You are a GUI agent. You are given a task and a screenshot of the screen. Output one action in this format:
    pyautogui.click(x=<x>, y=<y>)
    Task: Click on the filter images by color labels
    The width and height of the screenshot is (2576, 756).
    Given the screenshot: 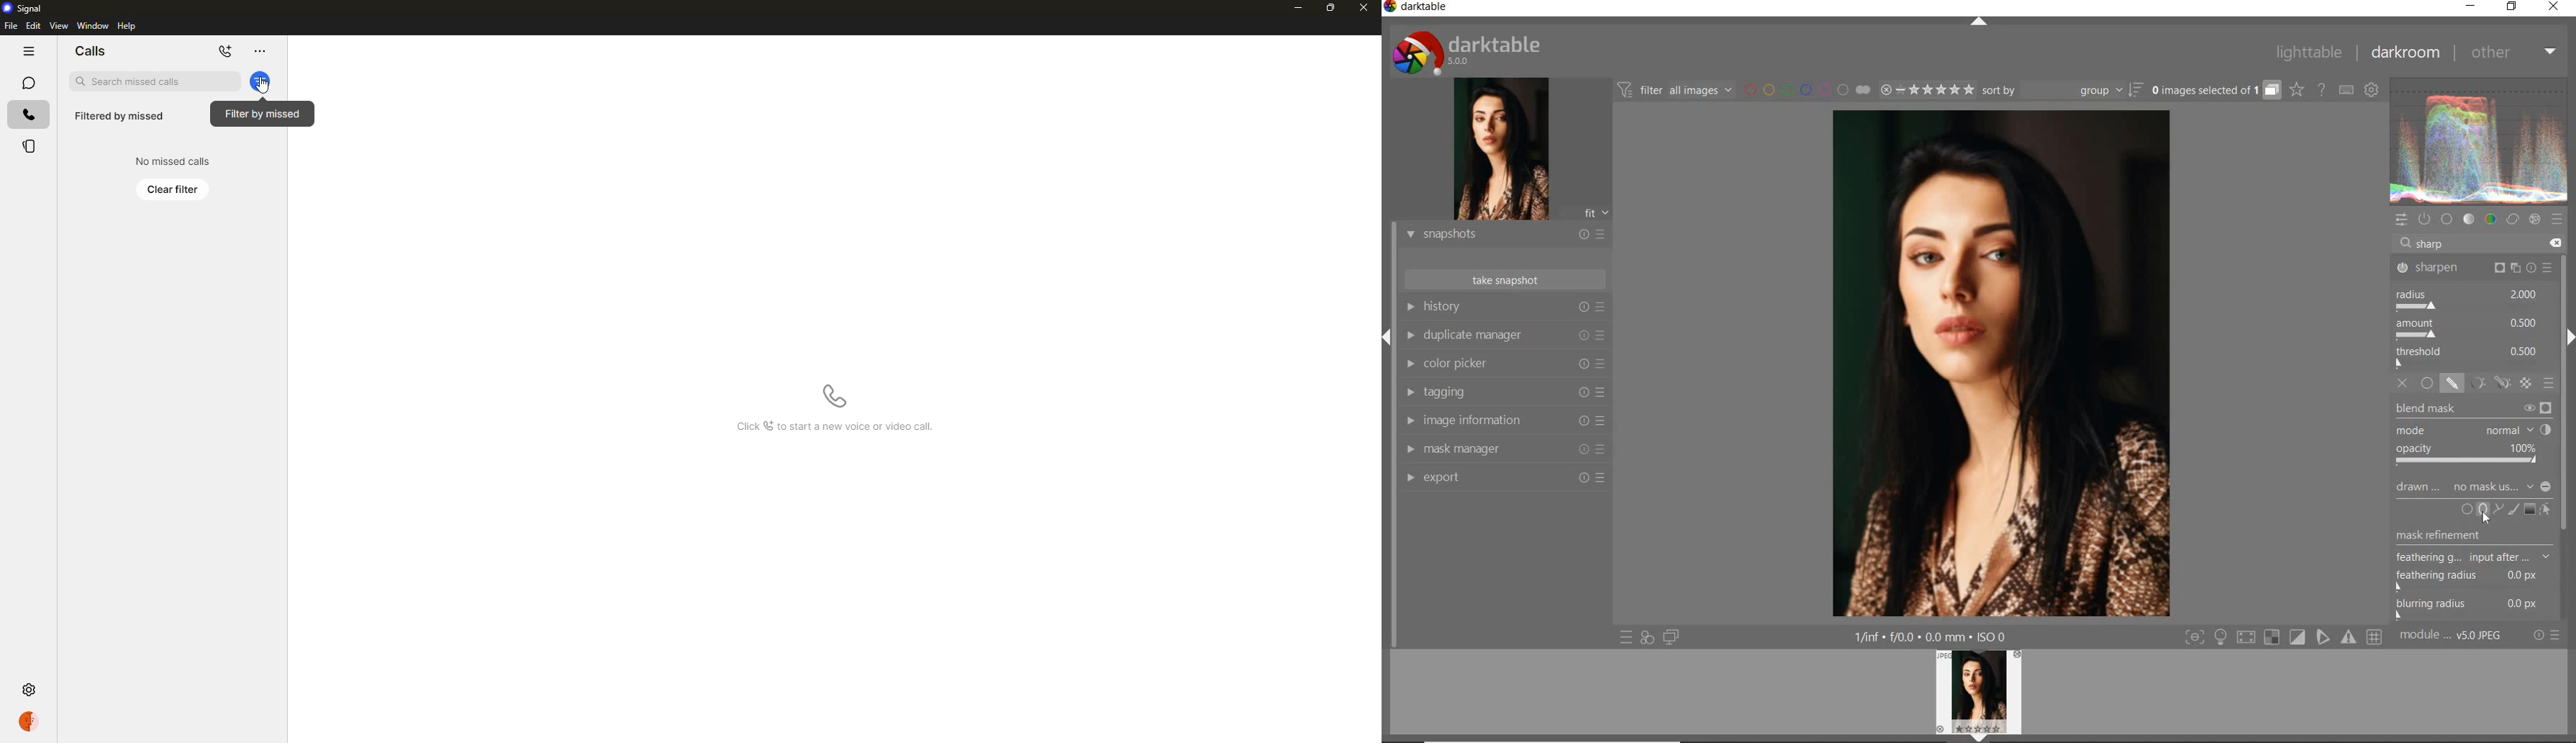 What is the action you would take?
    pyautogui.click(x=1794, y=90)
    